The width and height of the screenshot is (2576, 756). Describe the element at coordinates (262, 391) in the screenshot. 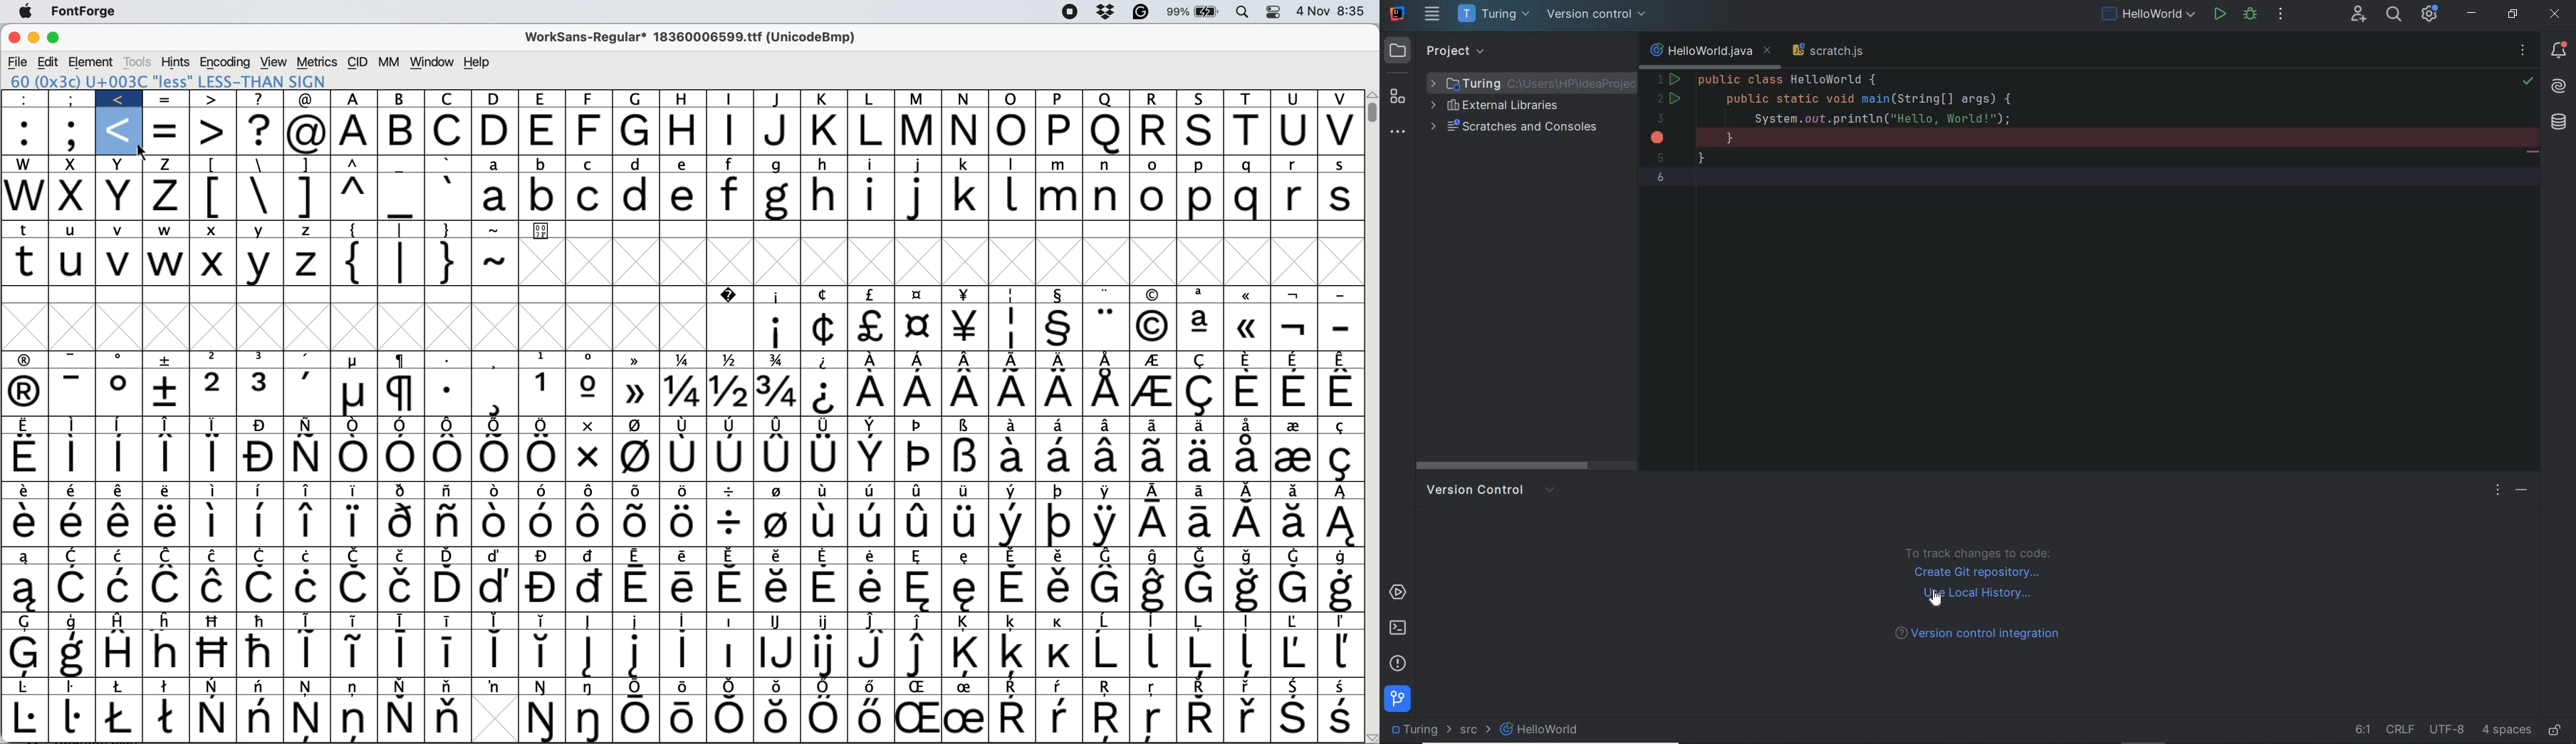

I see `3` at that location.